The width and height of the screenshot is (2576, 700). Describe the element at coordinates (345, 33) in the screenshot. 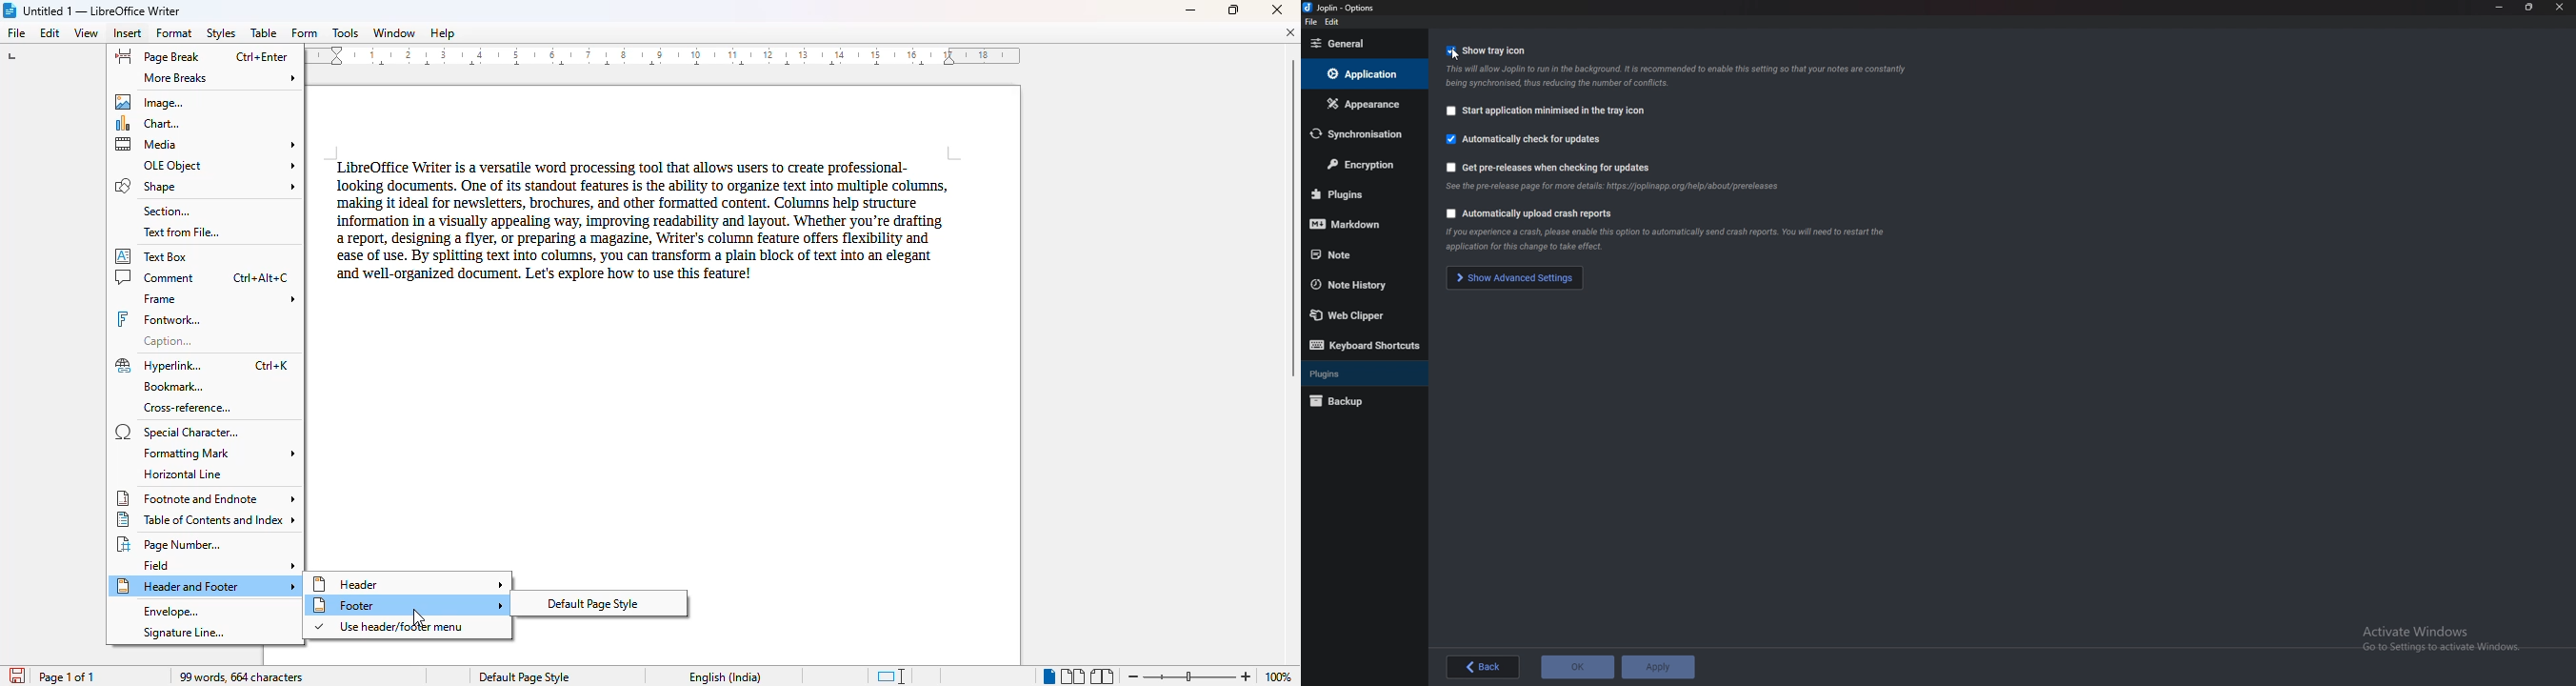

I see `tools` at that location.